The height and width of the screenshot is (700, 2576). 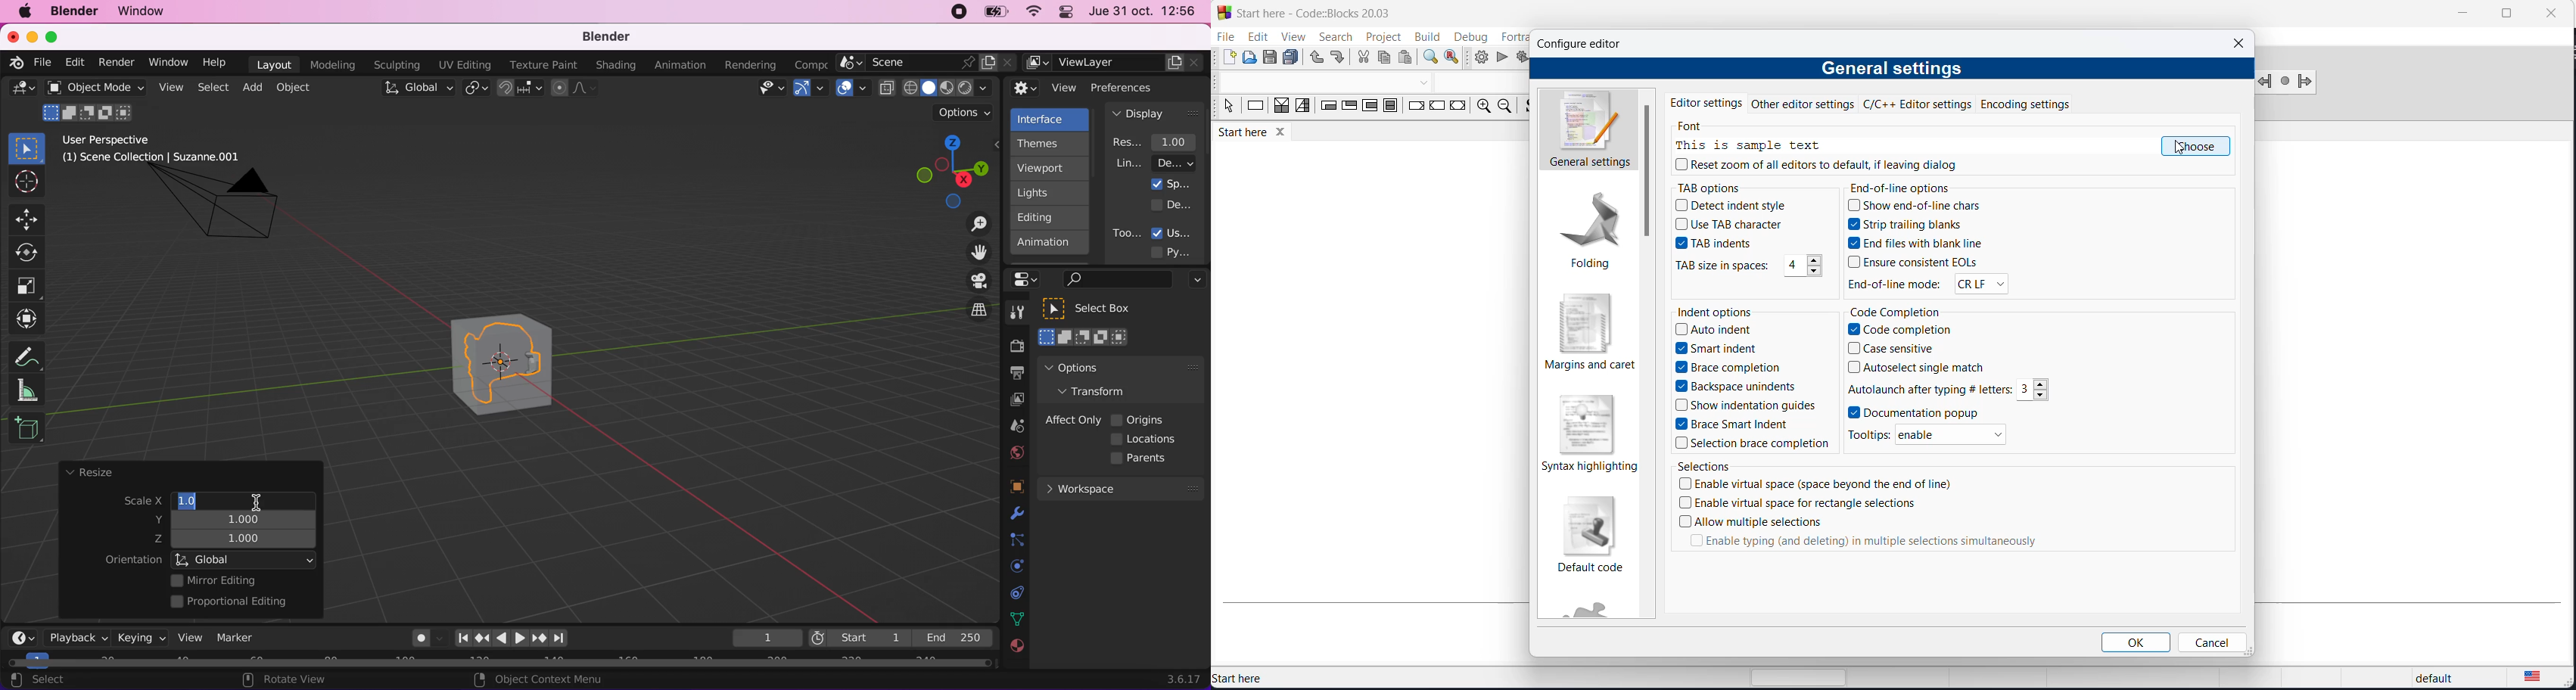 I want to click on search, so click(x=1330, y=37).